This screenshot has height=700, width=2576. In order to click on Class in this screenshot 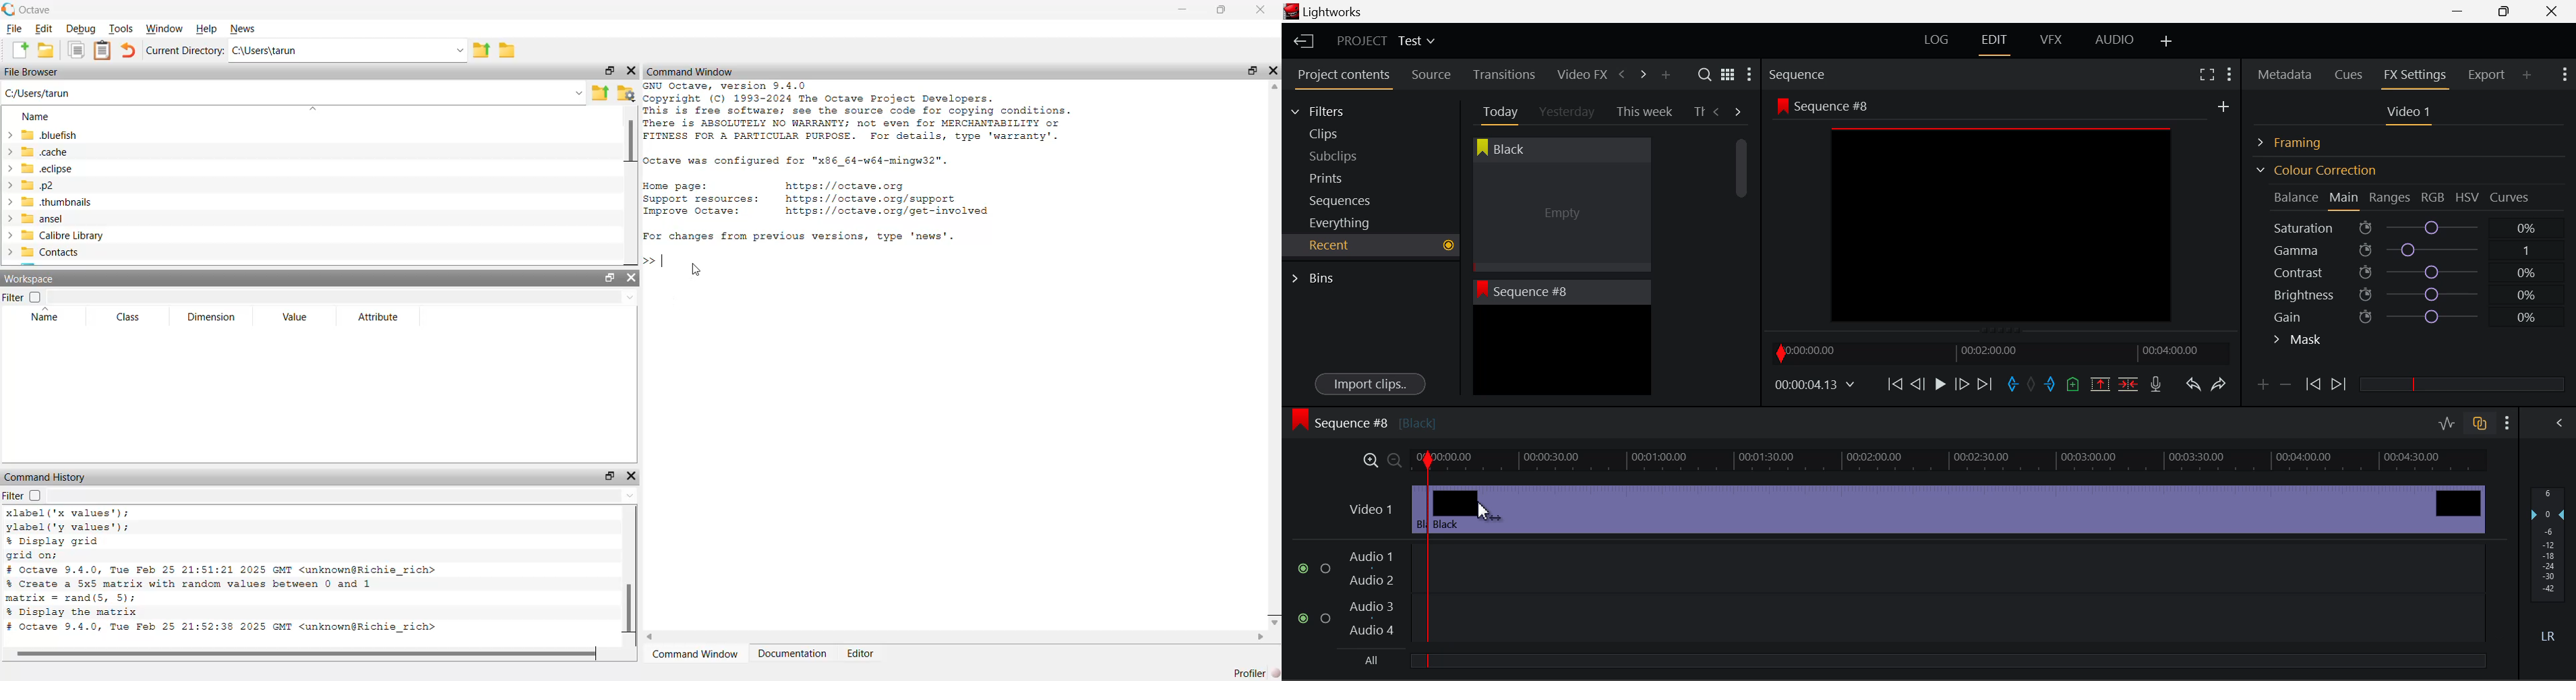, I will do `click(126, 318)`.